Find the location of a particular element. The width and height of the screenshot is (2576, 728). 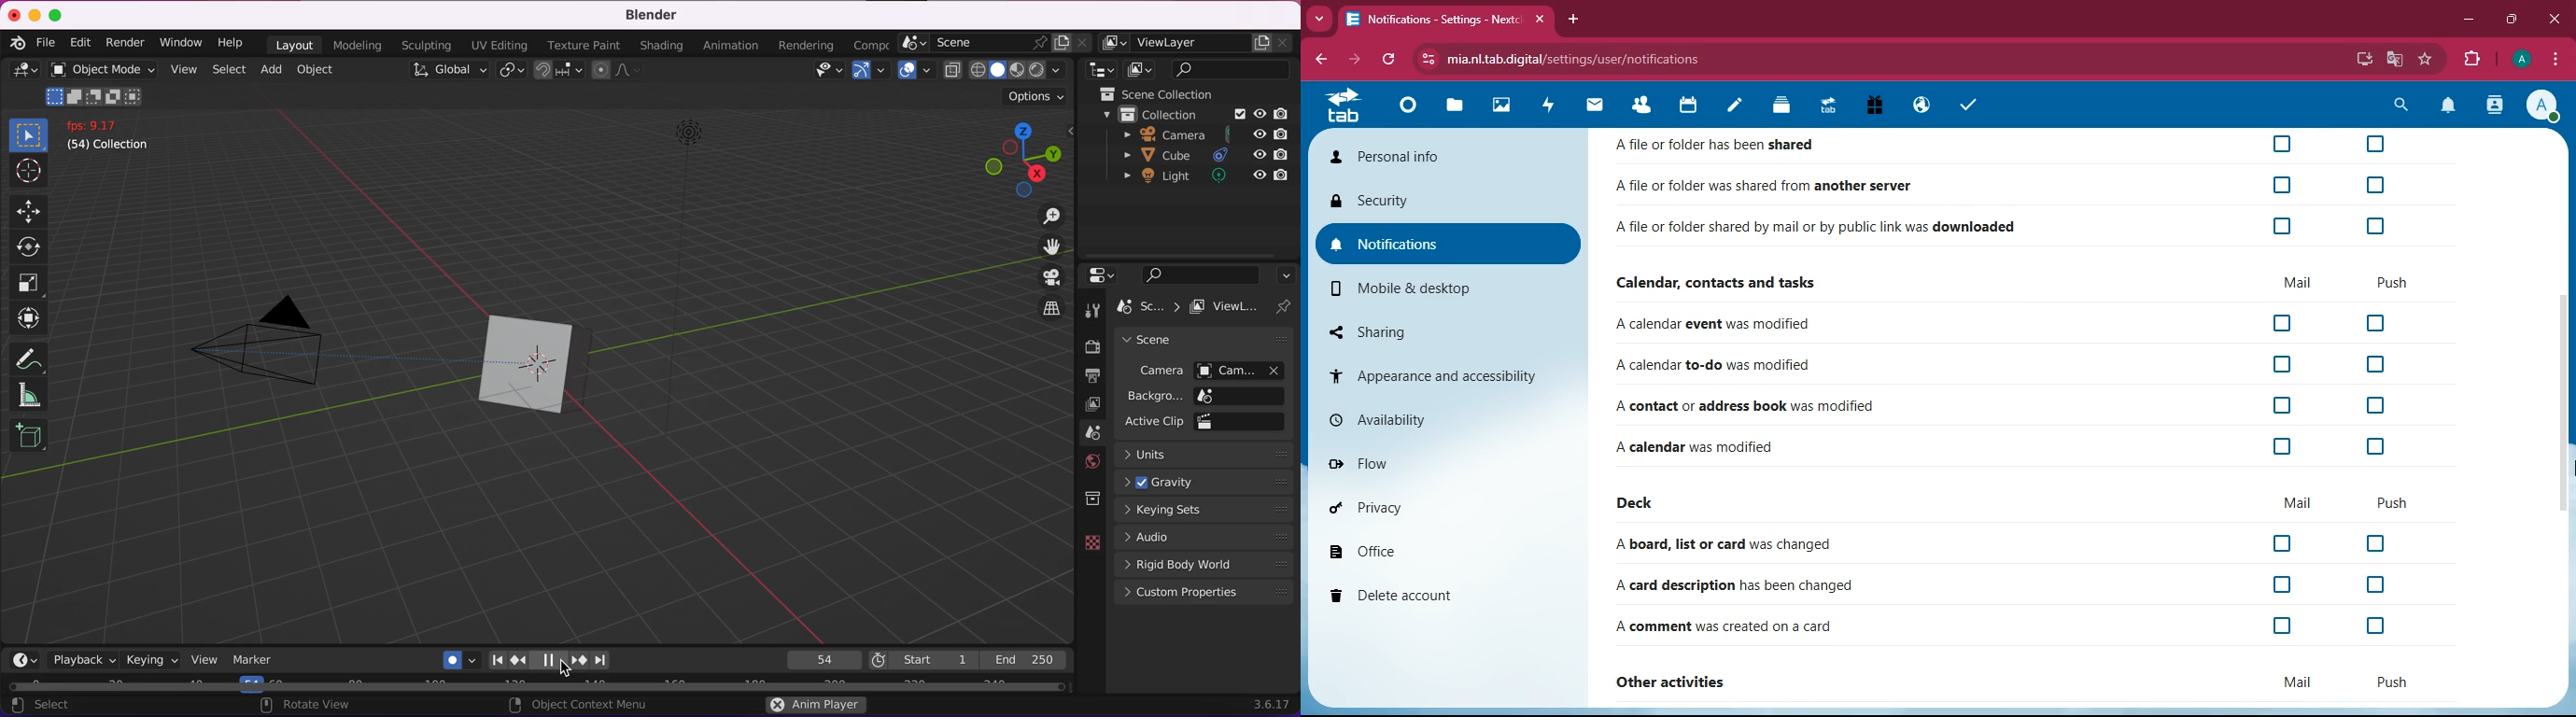

layout is located at coordinates (293, 45).